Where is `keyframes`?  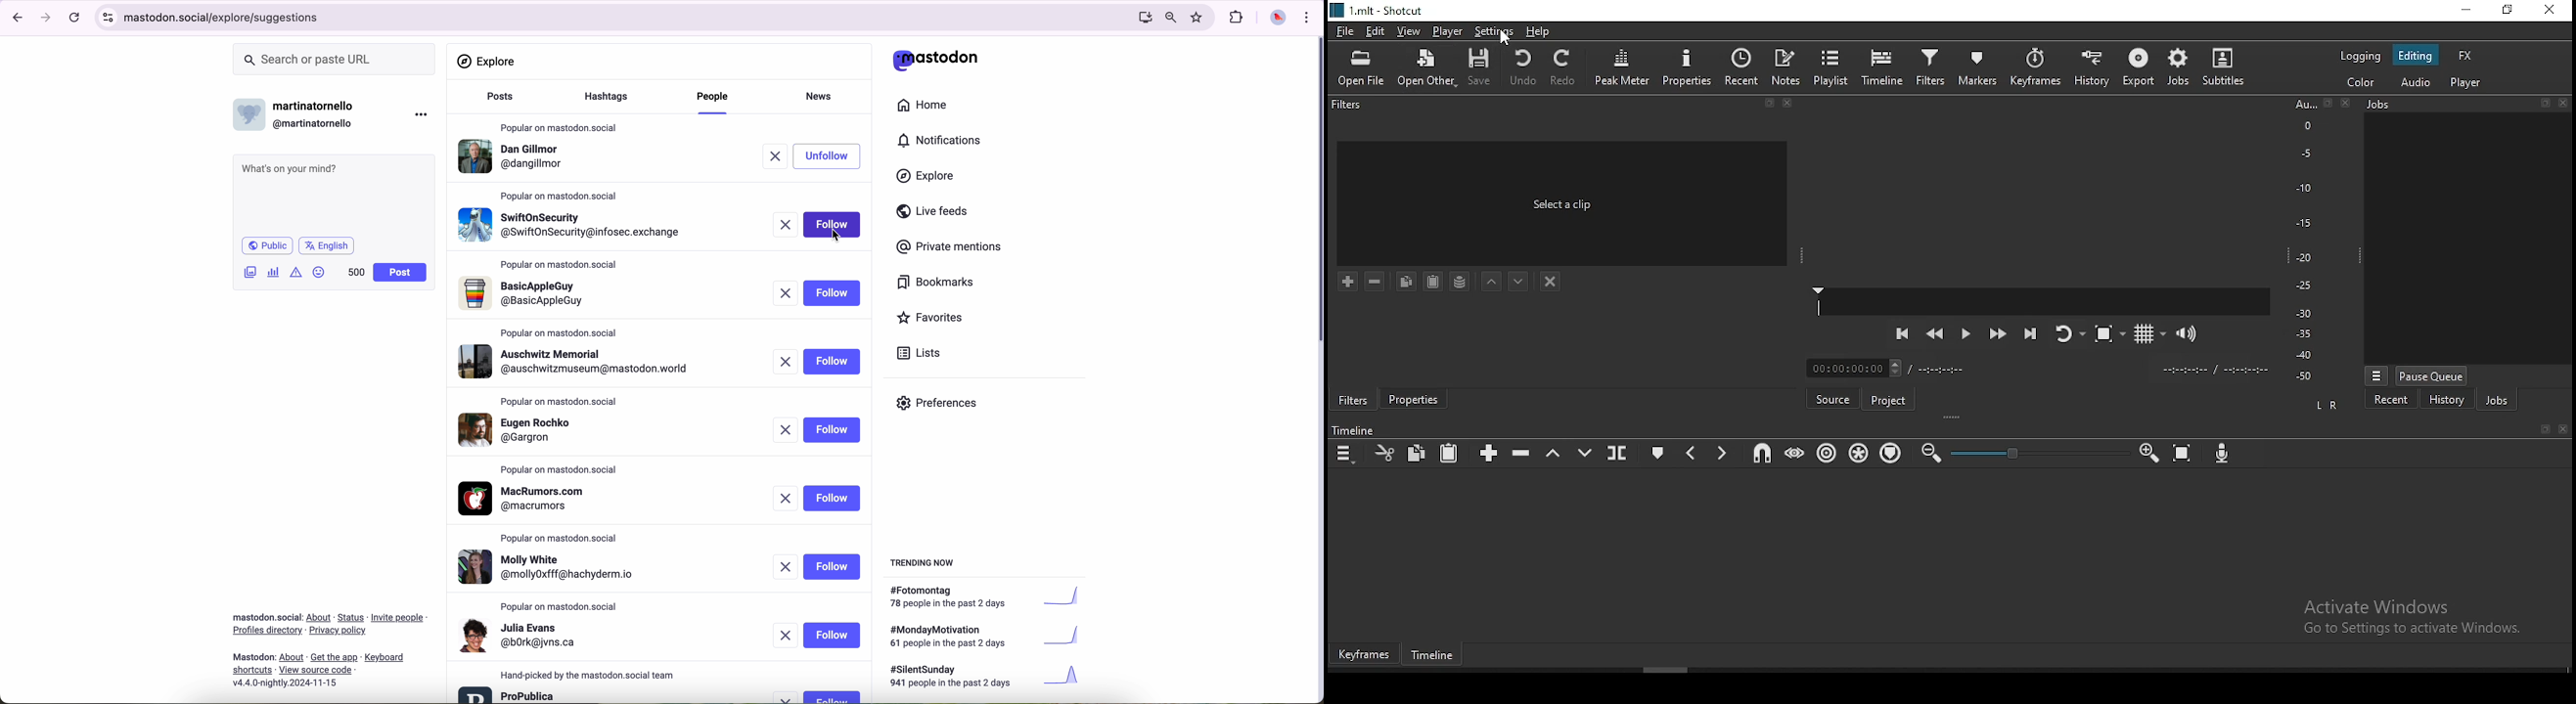
keyframes is located at coordinates (1365, 655).